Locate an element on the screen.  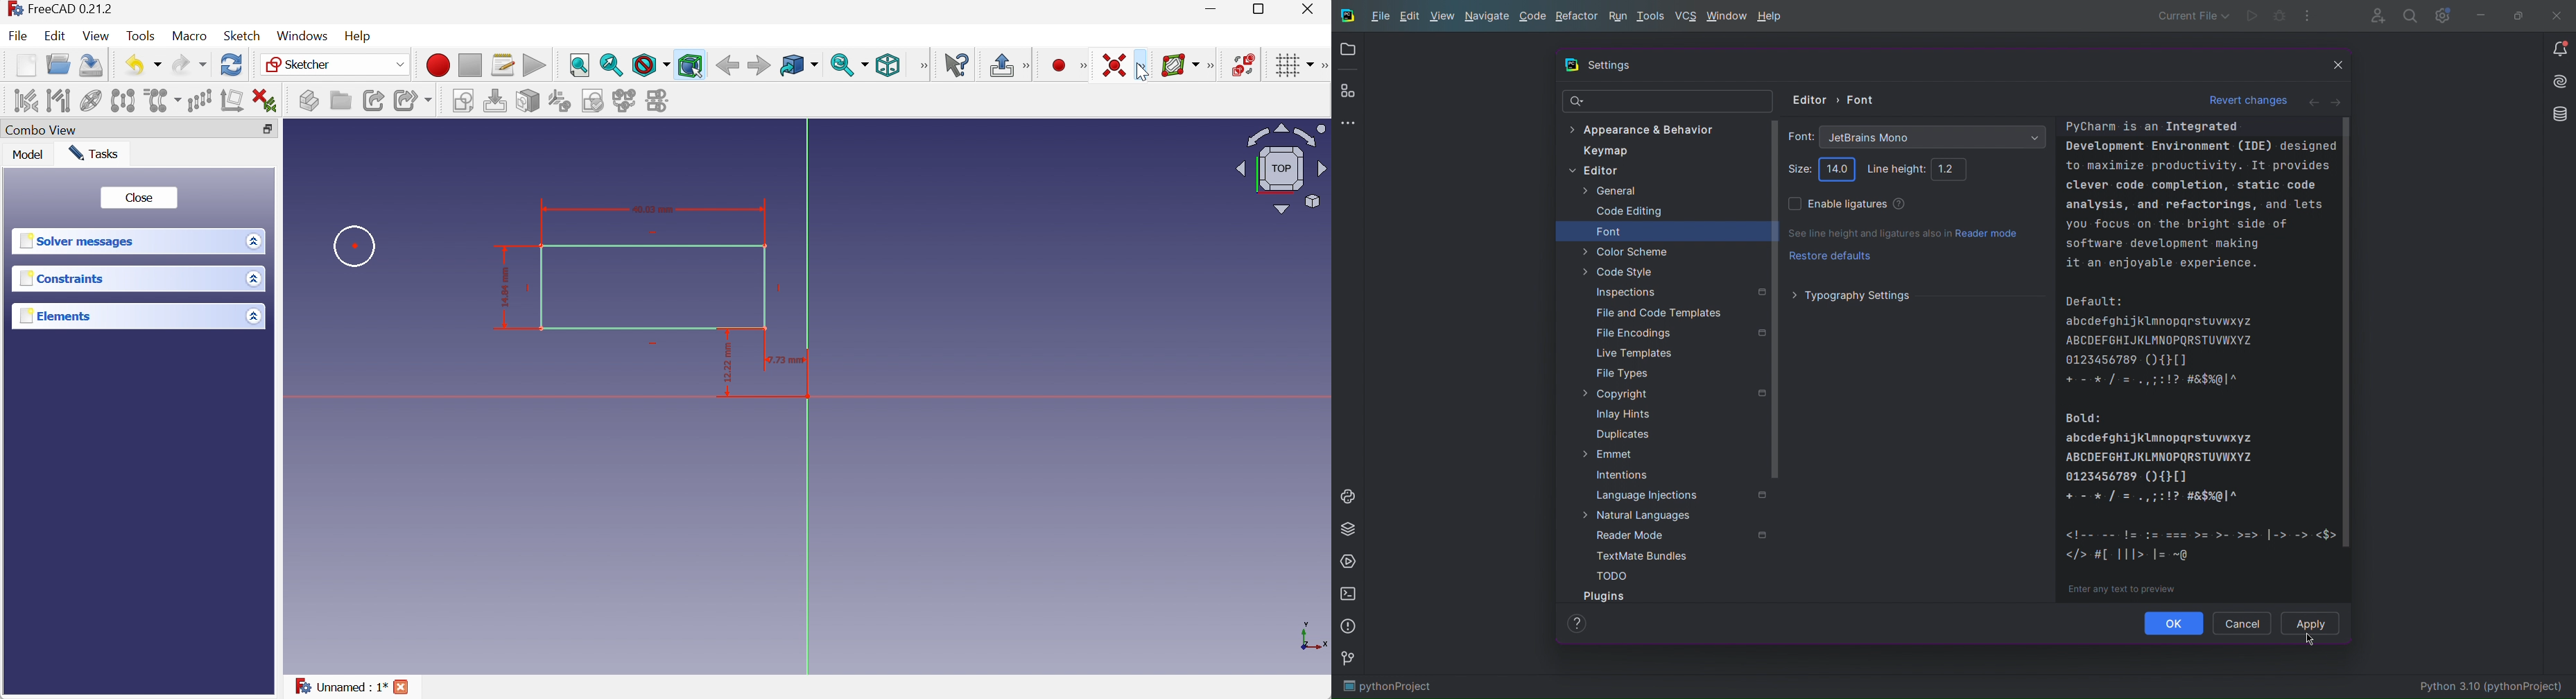
Back is located at coordinates (727, 66).